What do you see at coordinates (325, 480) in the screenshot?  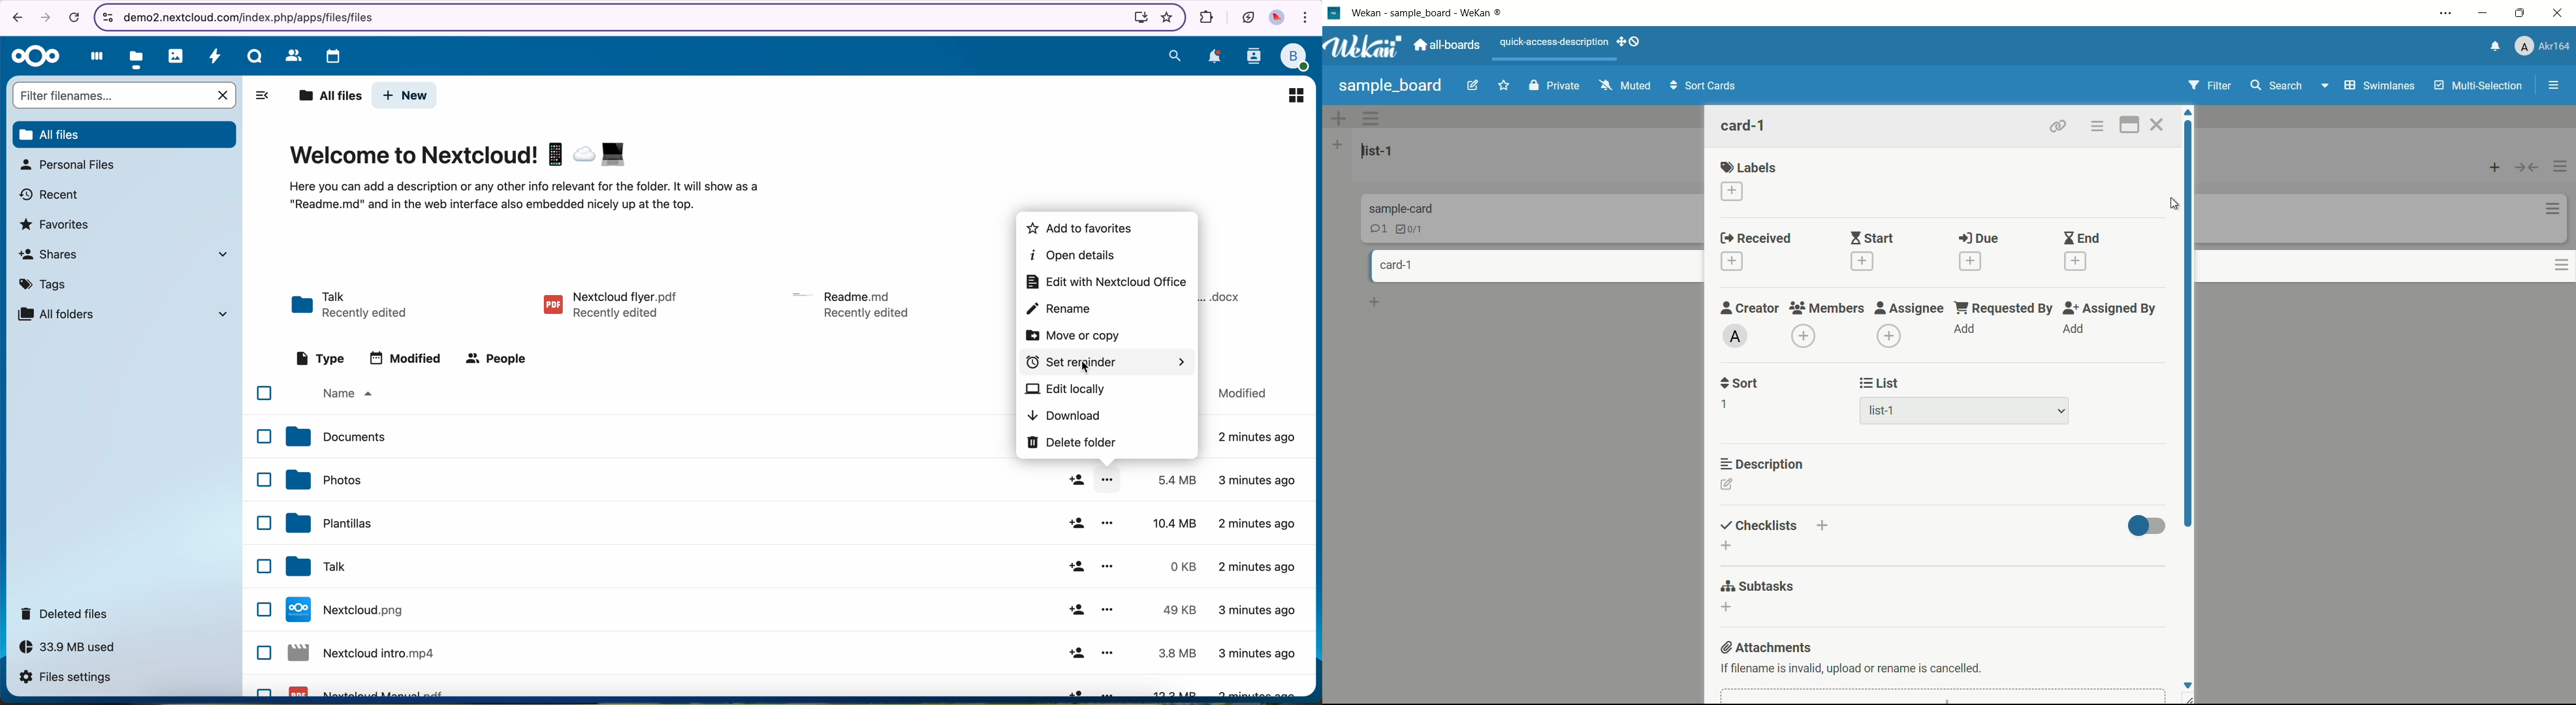 I see `photos` at bounding box center [325, 480].